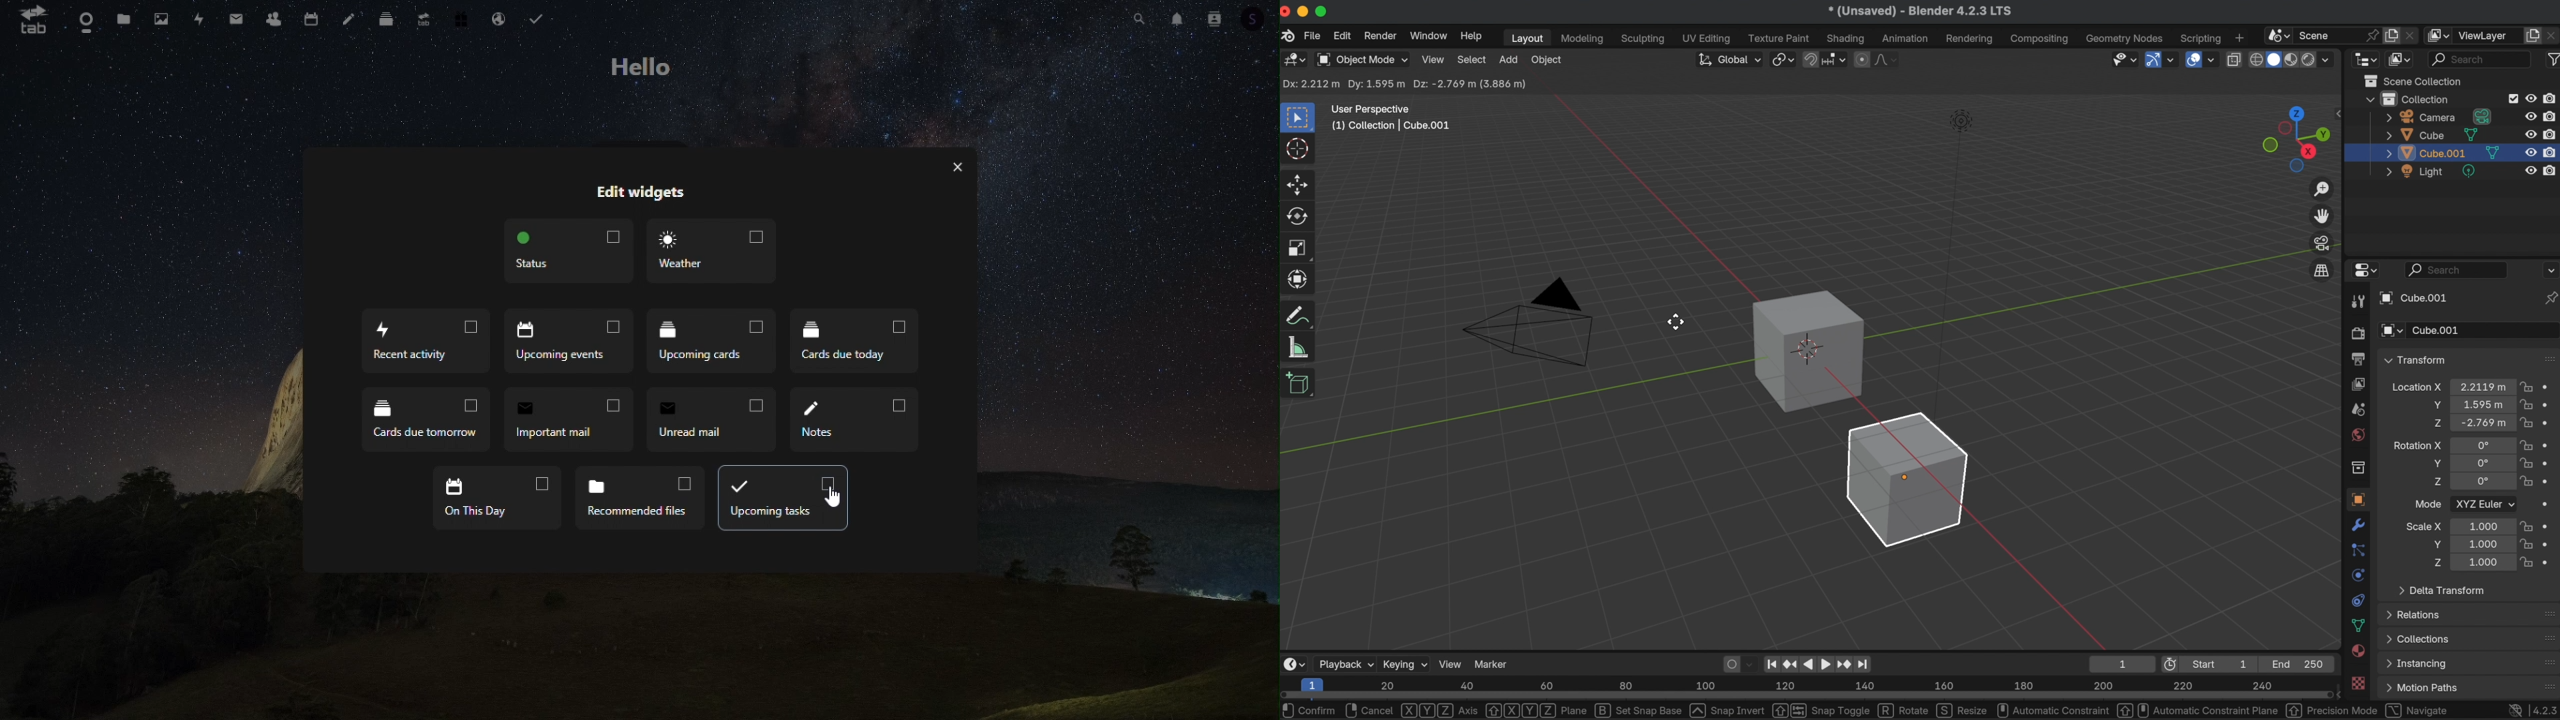 The width and height of the screenshot is (2576, 728). I want to click on Start 1, so click(2225, 664).